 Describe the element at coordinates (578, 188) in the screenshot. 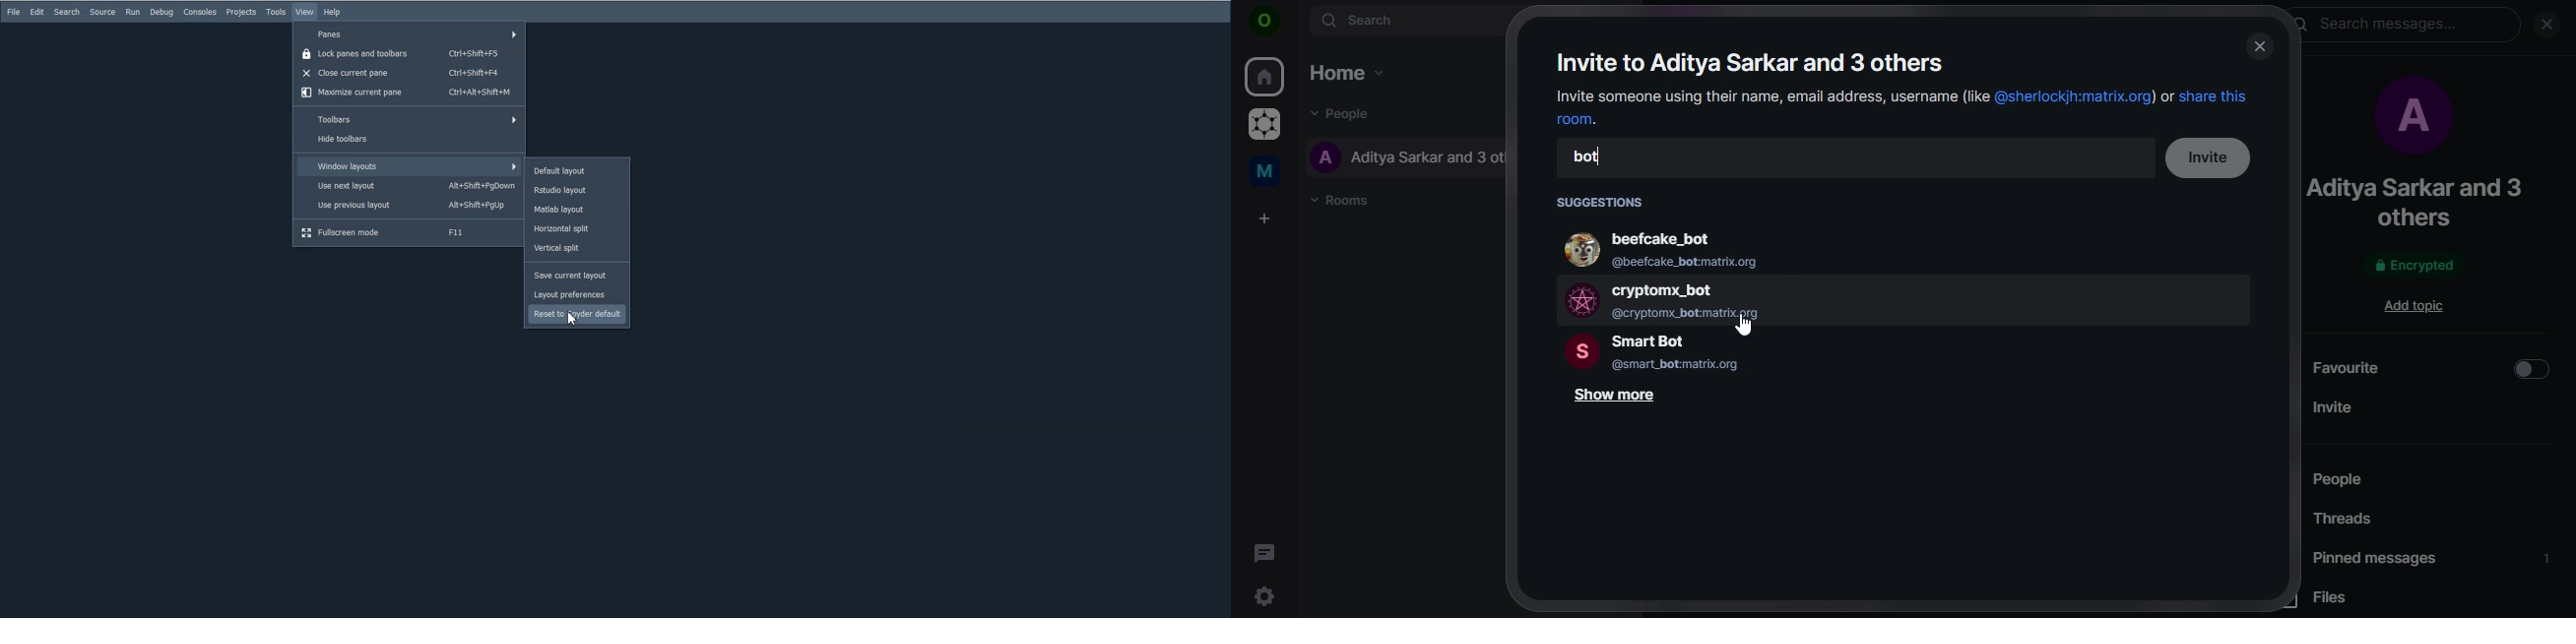

I see `Rstudio layout` at that location.